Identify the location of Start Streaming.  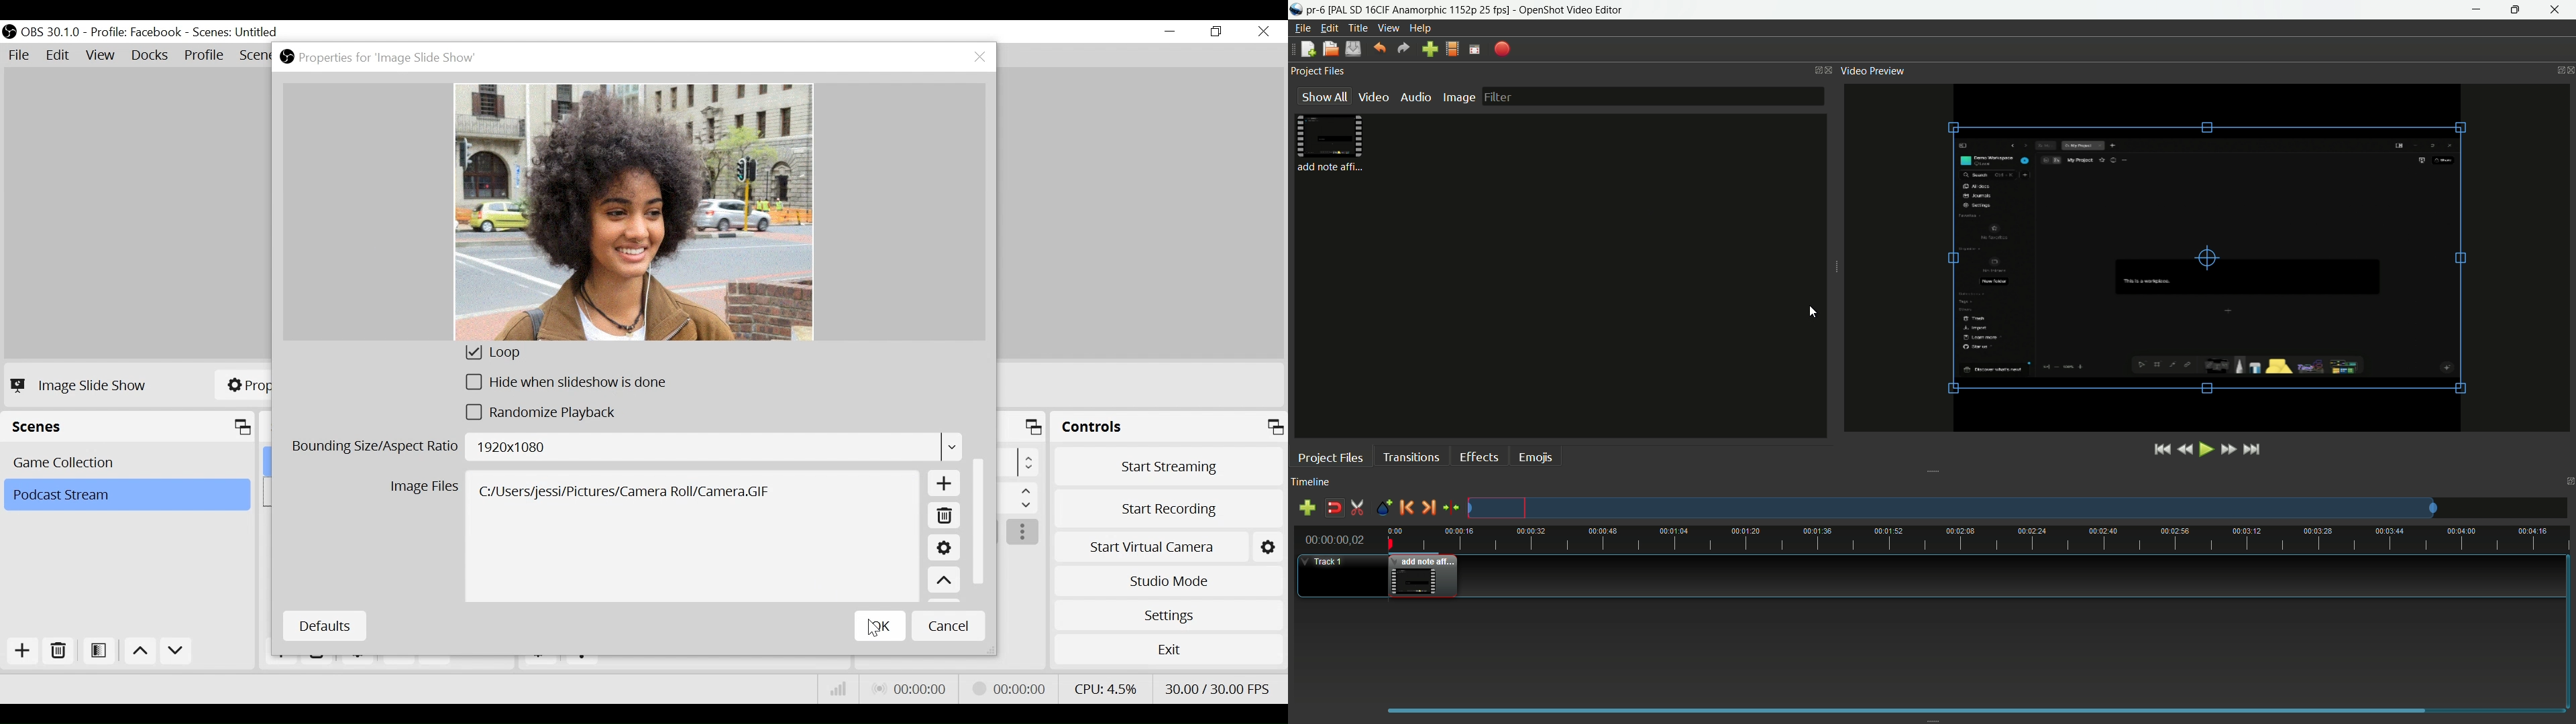
(1169, 466).